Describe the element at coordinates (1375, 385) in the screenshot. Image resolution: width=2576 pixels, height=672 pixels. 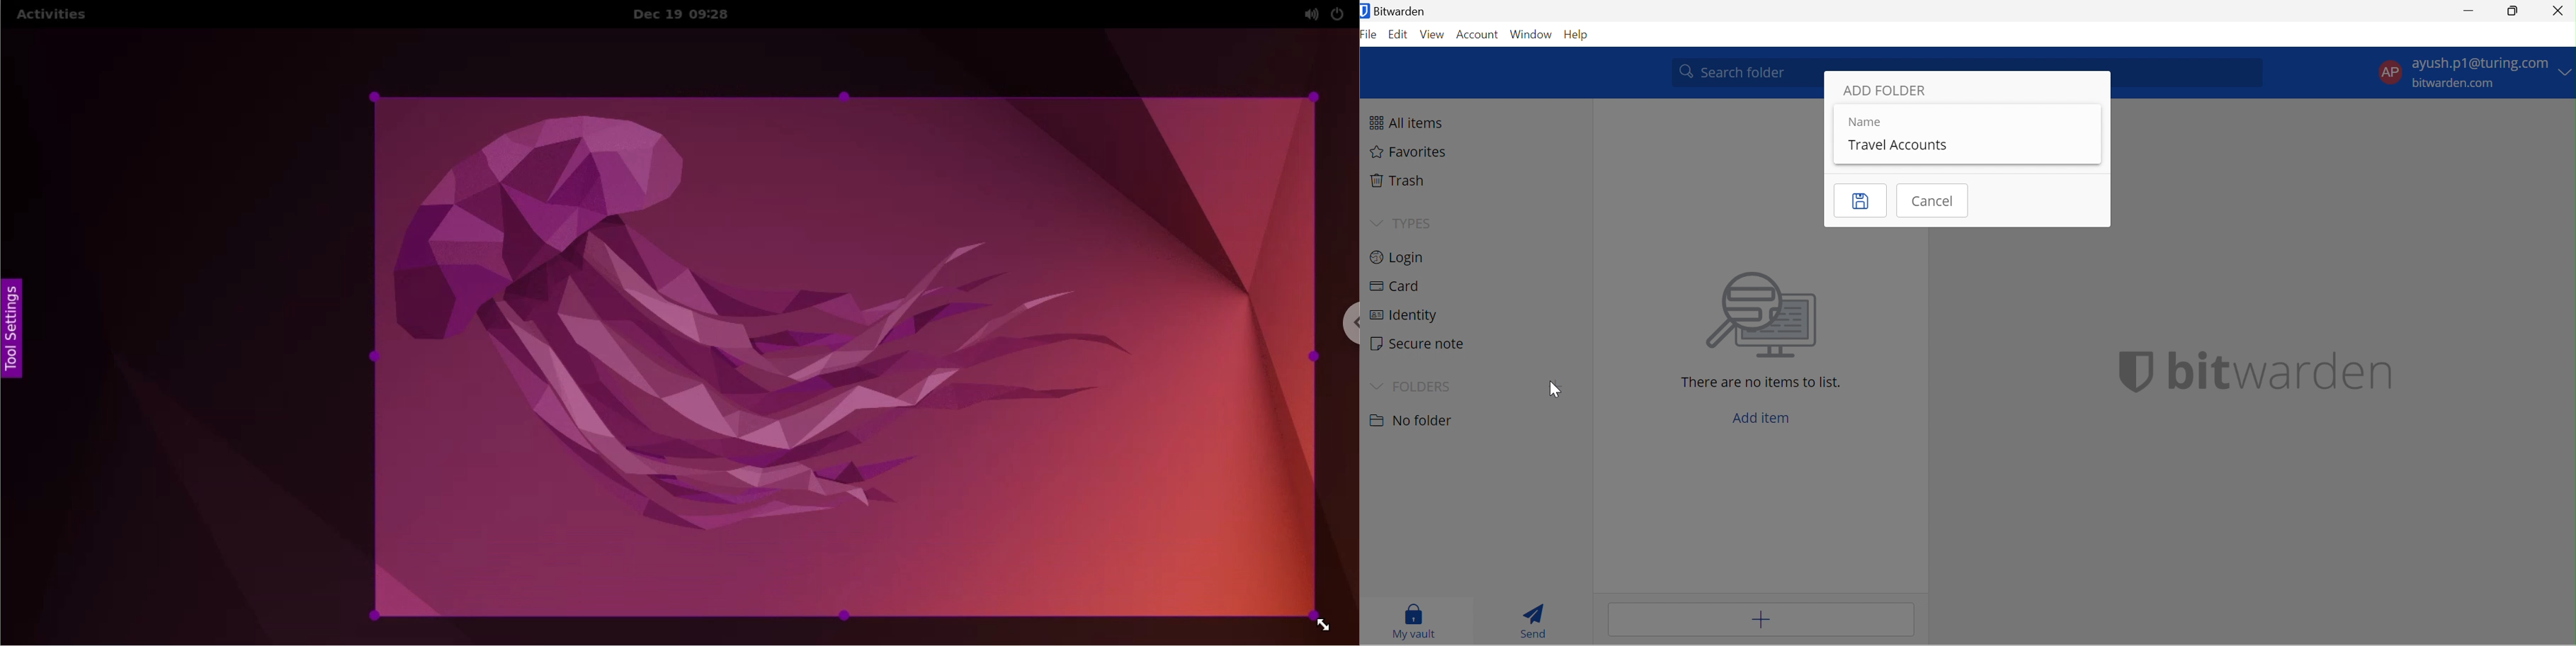
I see `Drop Down` at that location.